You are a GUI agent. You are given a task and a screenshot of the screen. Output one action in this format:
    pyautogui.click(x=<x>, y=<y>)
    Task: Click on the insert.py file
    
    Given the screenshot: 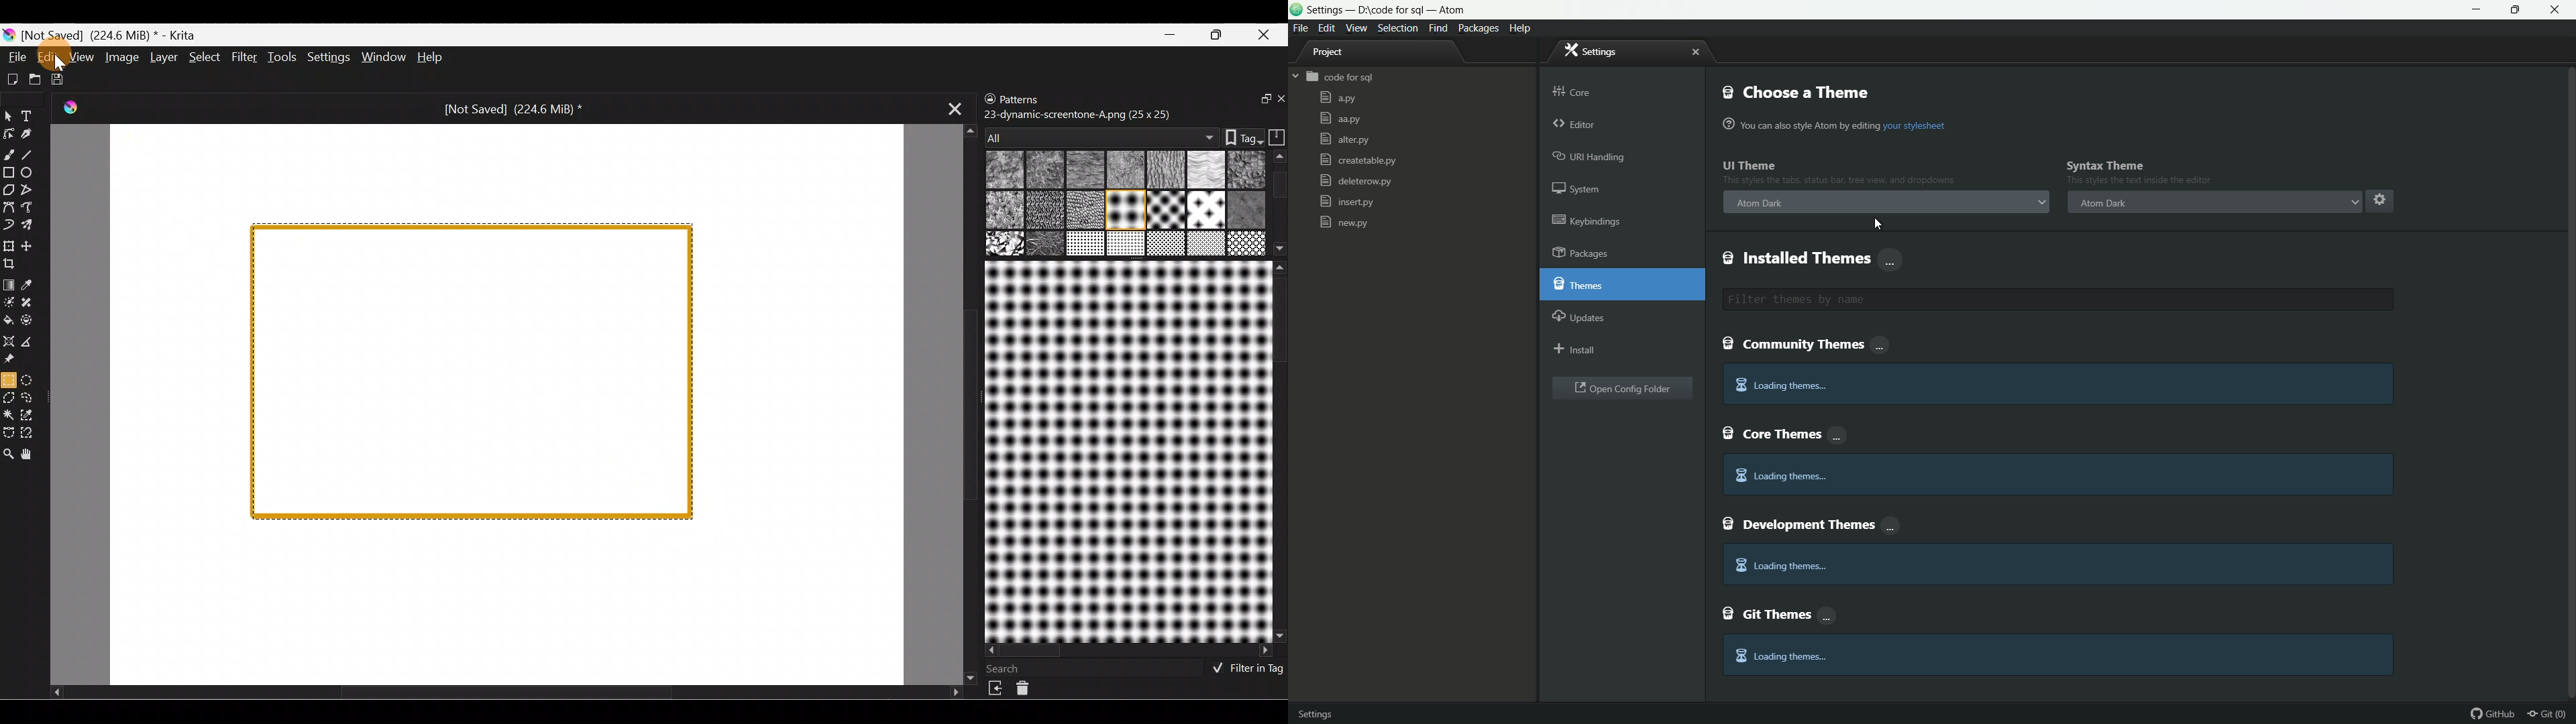 What is the action you would take?
    pyautogui.click(x=1348, y=201)
    